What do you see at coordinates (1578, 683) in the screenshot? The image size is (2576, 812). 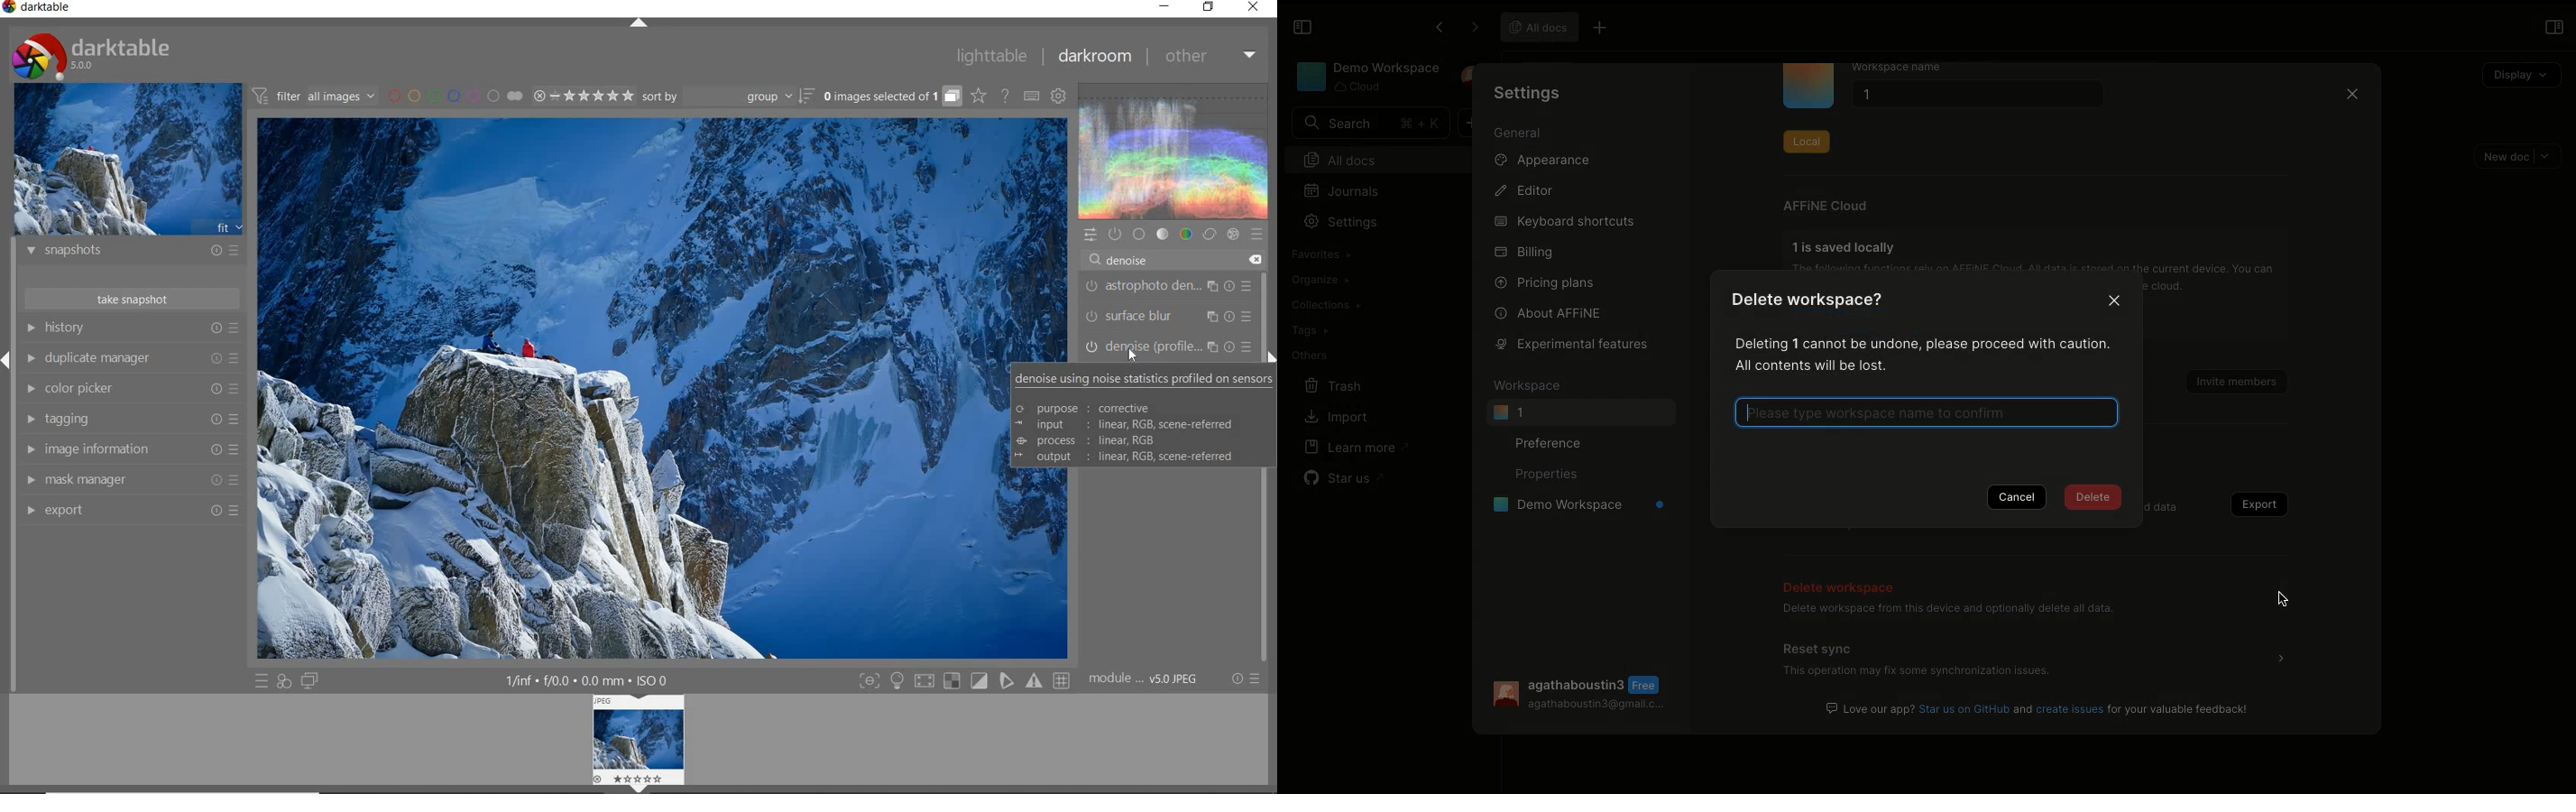 I see `agathaboustin3` at bounding box center [1578, 683].